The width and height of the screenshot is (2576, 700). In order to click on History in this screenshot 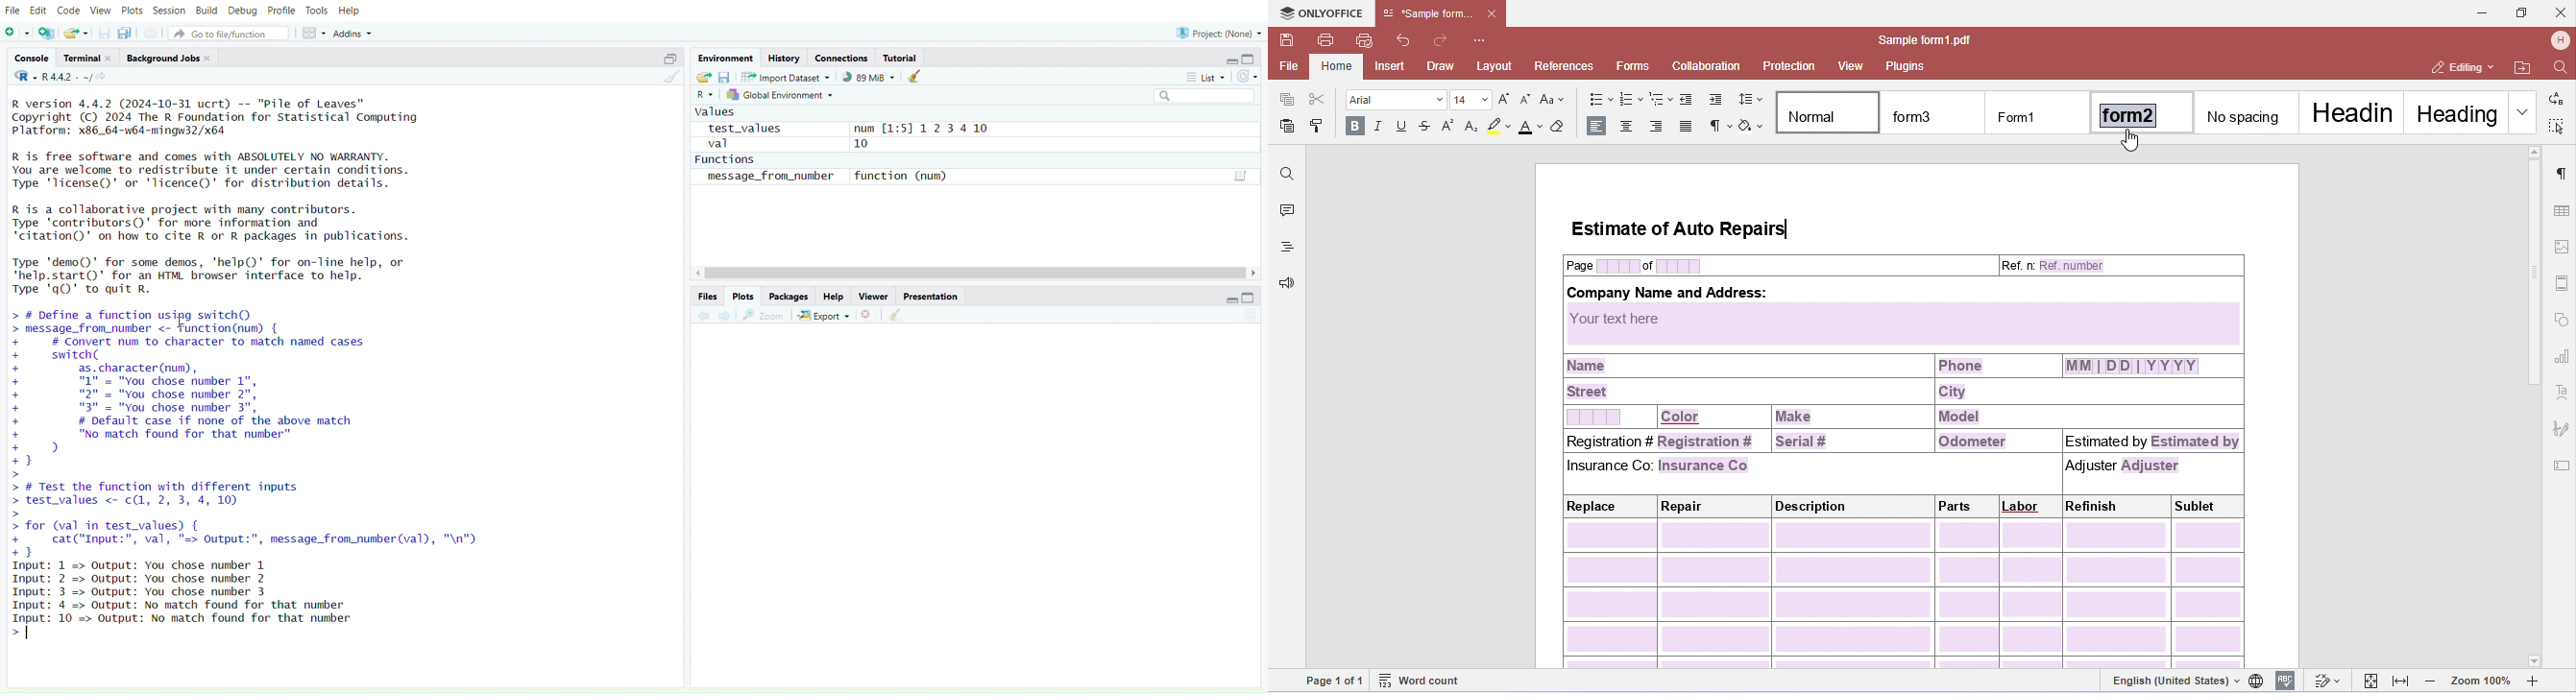, I will do `click(785, 57)`.